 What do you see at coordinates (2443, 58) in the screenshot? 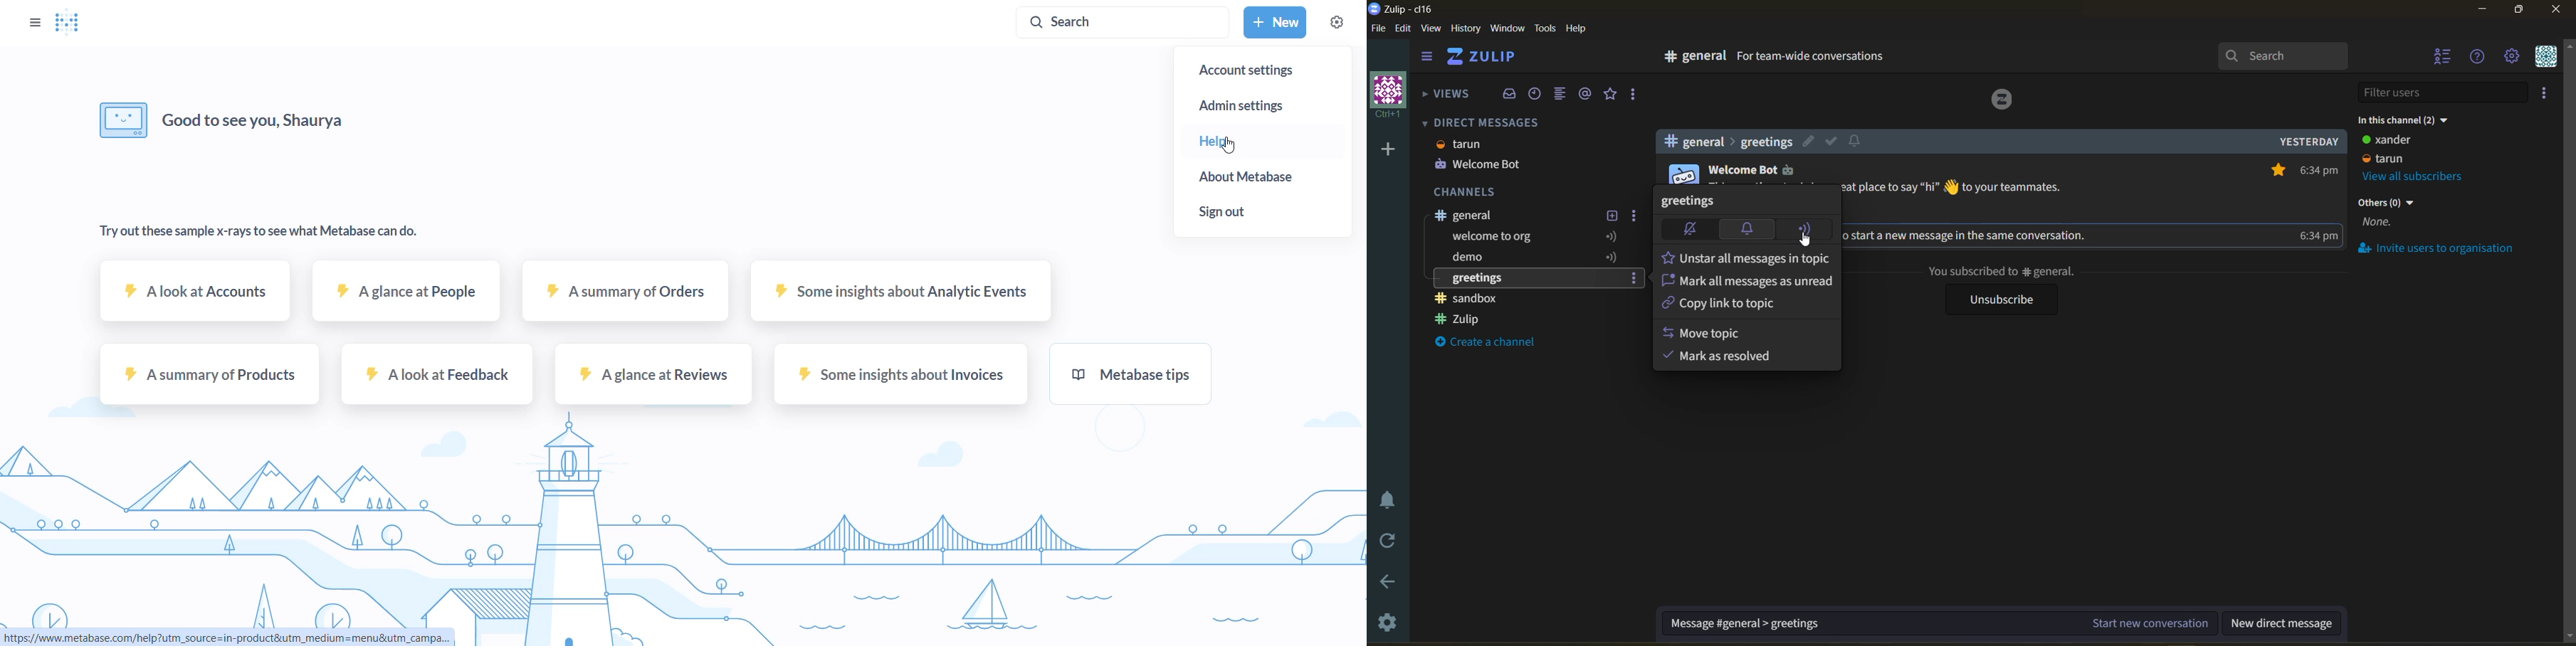
I see `hide user list` at bounding box center [2443, 58].